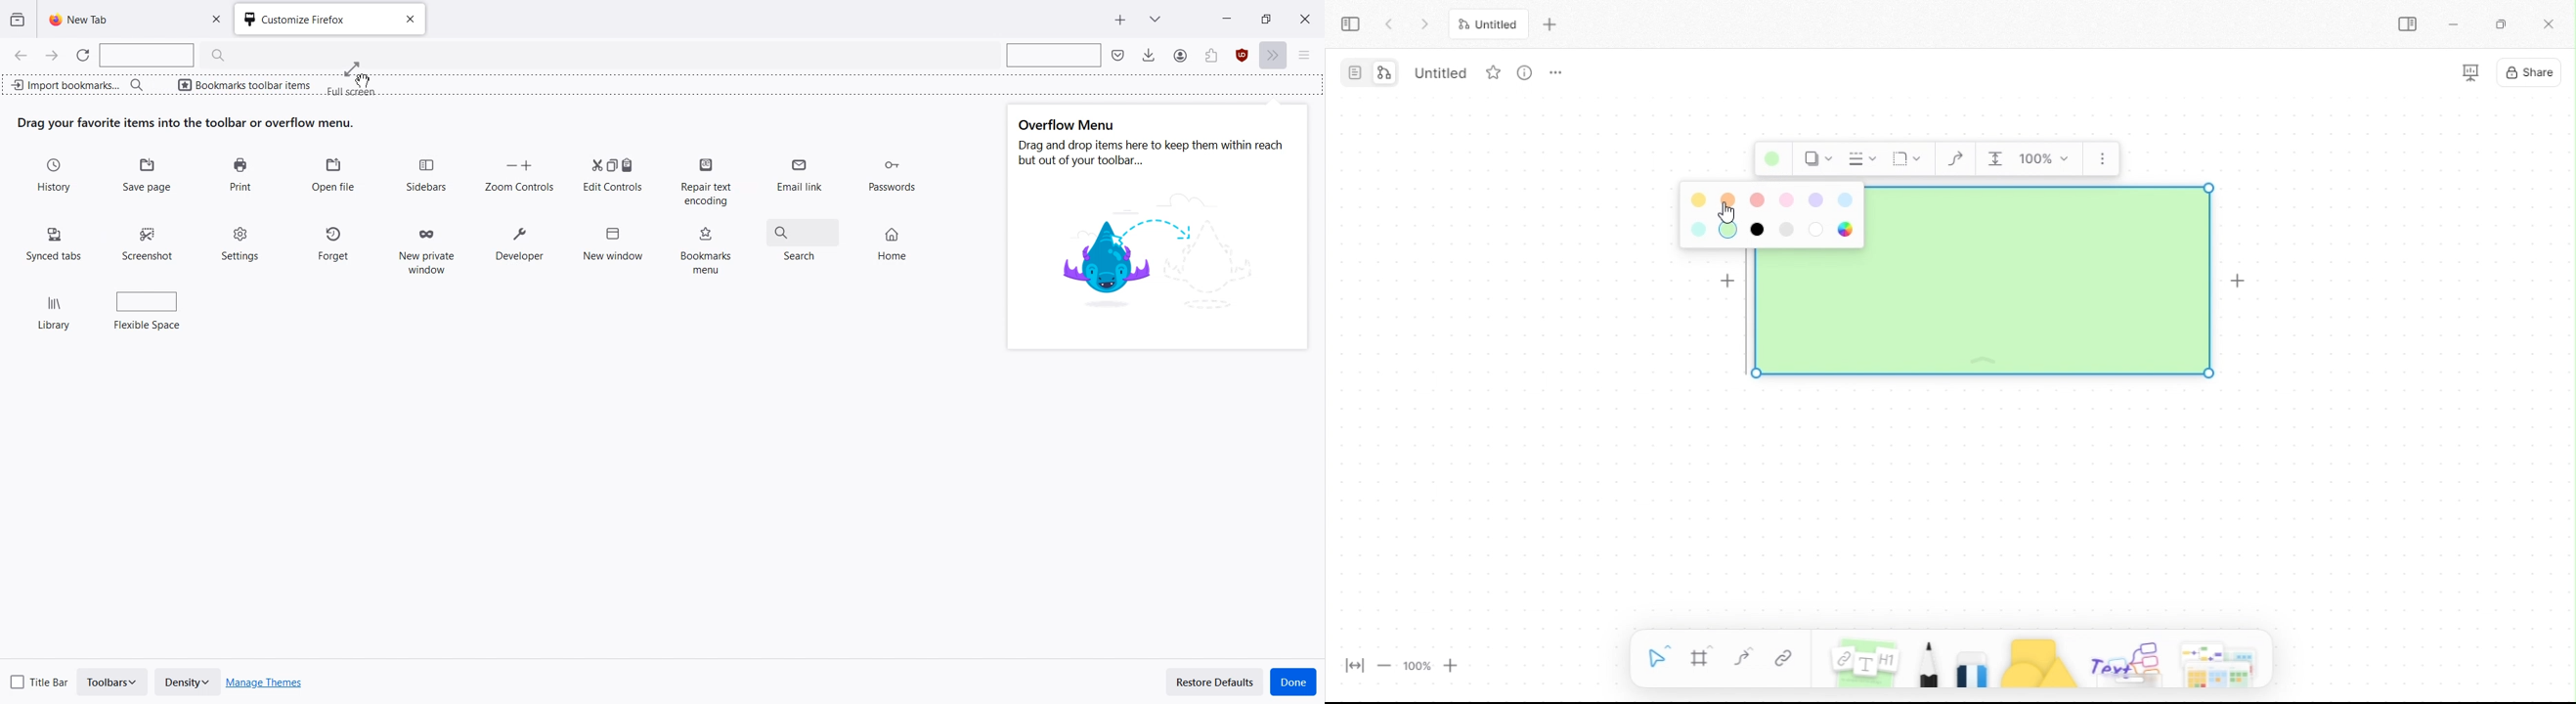 The image size is (2576, 728). Describe the element at coordinates (2467, 71) in the screenshot. I see `slideshow` at that location.